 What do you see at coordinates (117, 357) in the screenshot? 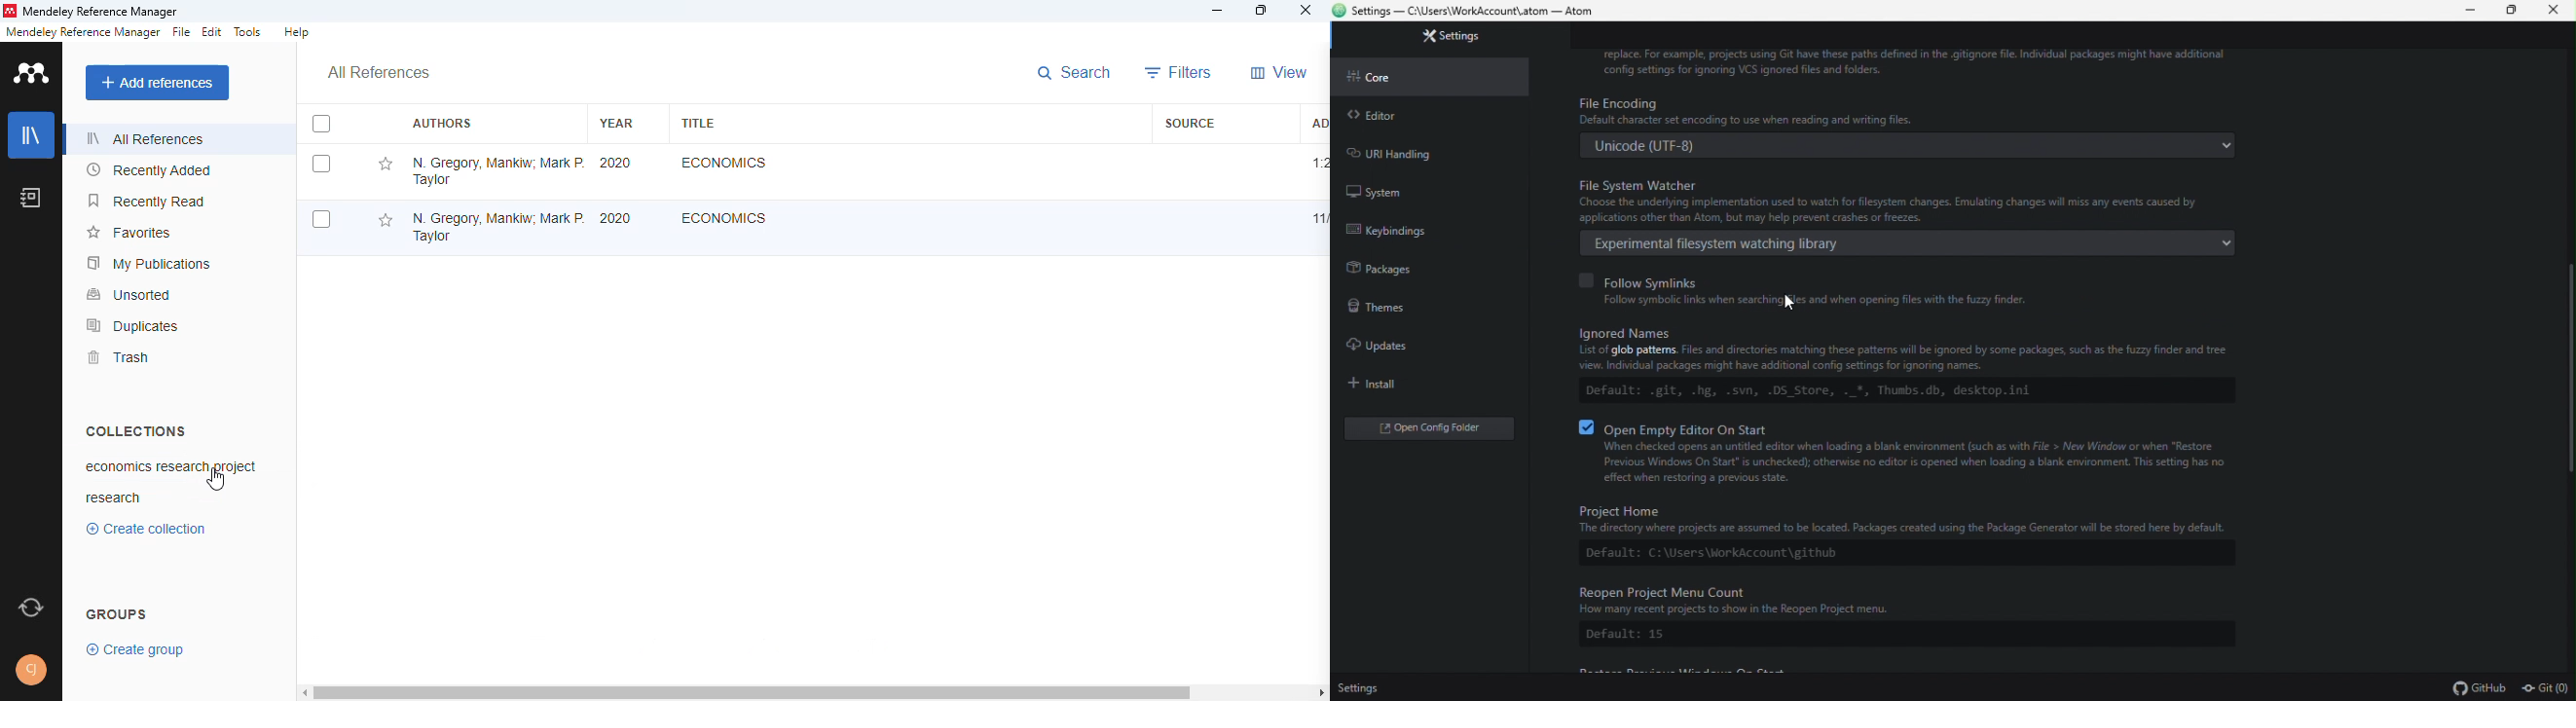
I see `trash` at bounding box center [117, 357].